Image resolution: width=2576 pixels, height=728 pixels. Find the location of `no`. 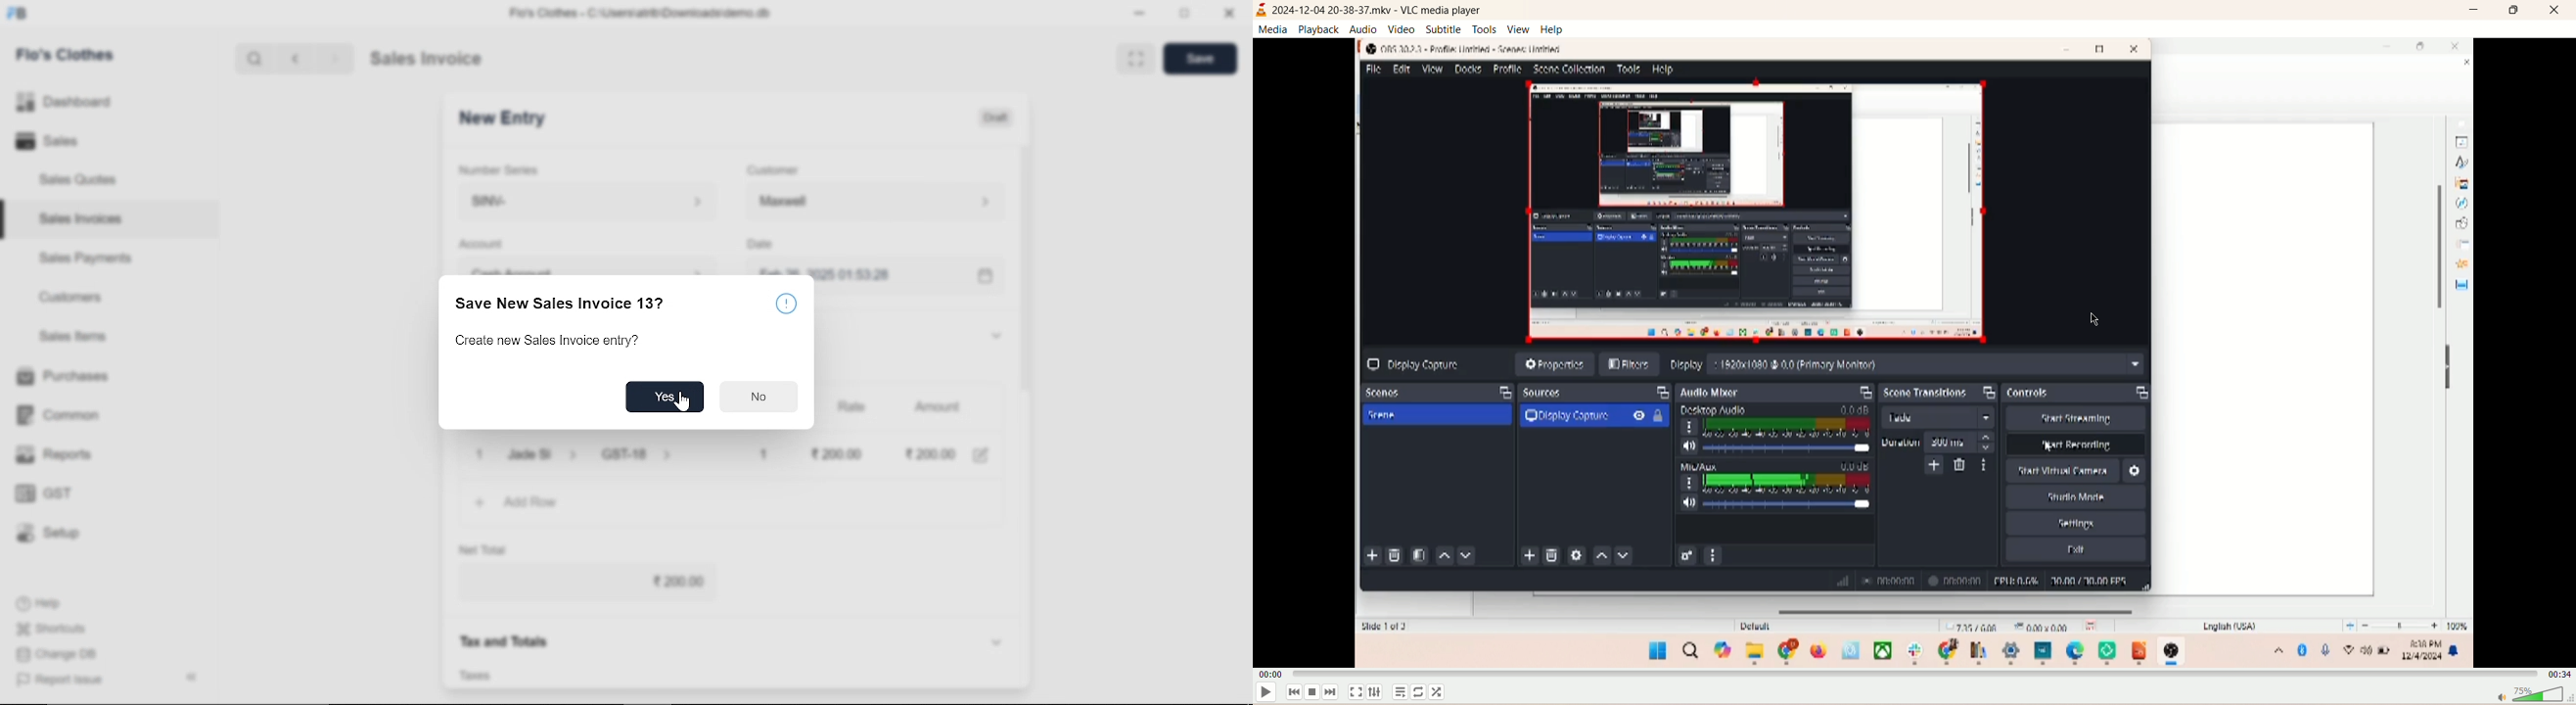

no is located at coordinates (757, 399).